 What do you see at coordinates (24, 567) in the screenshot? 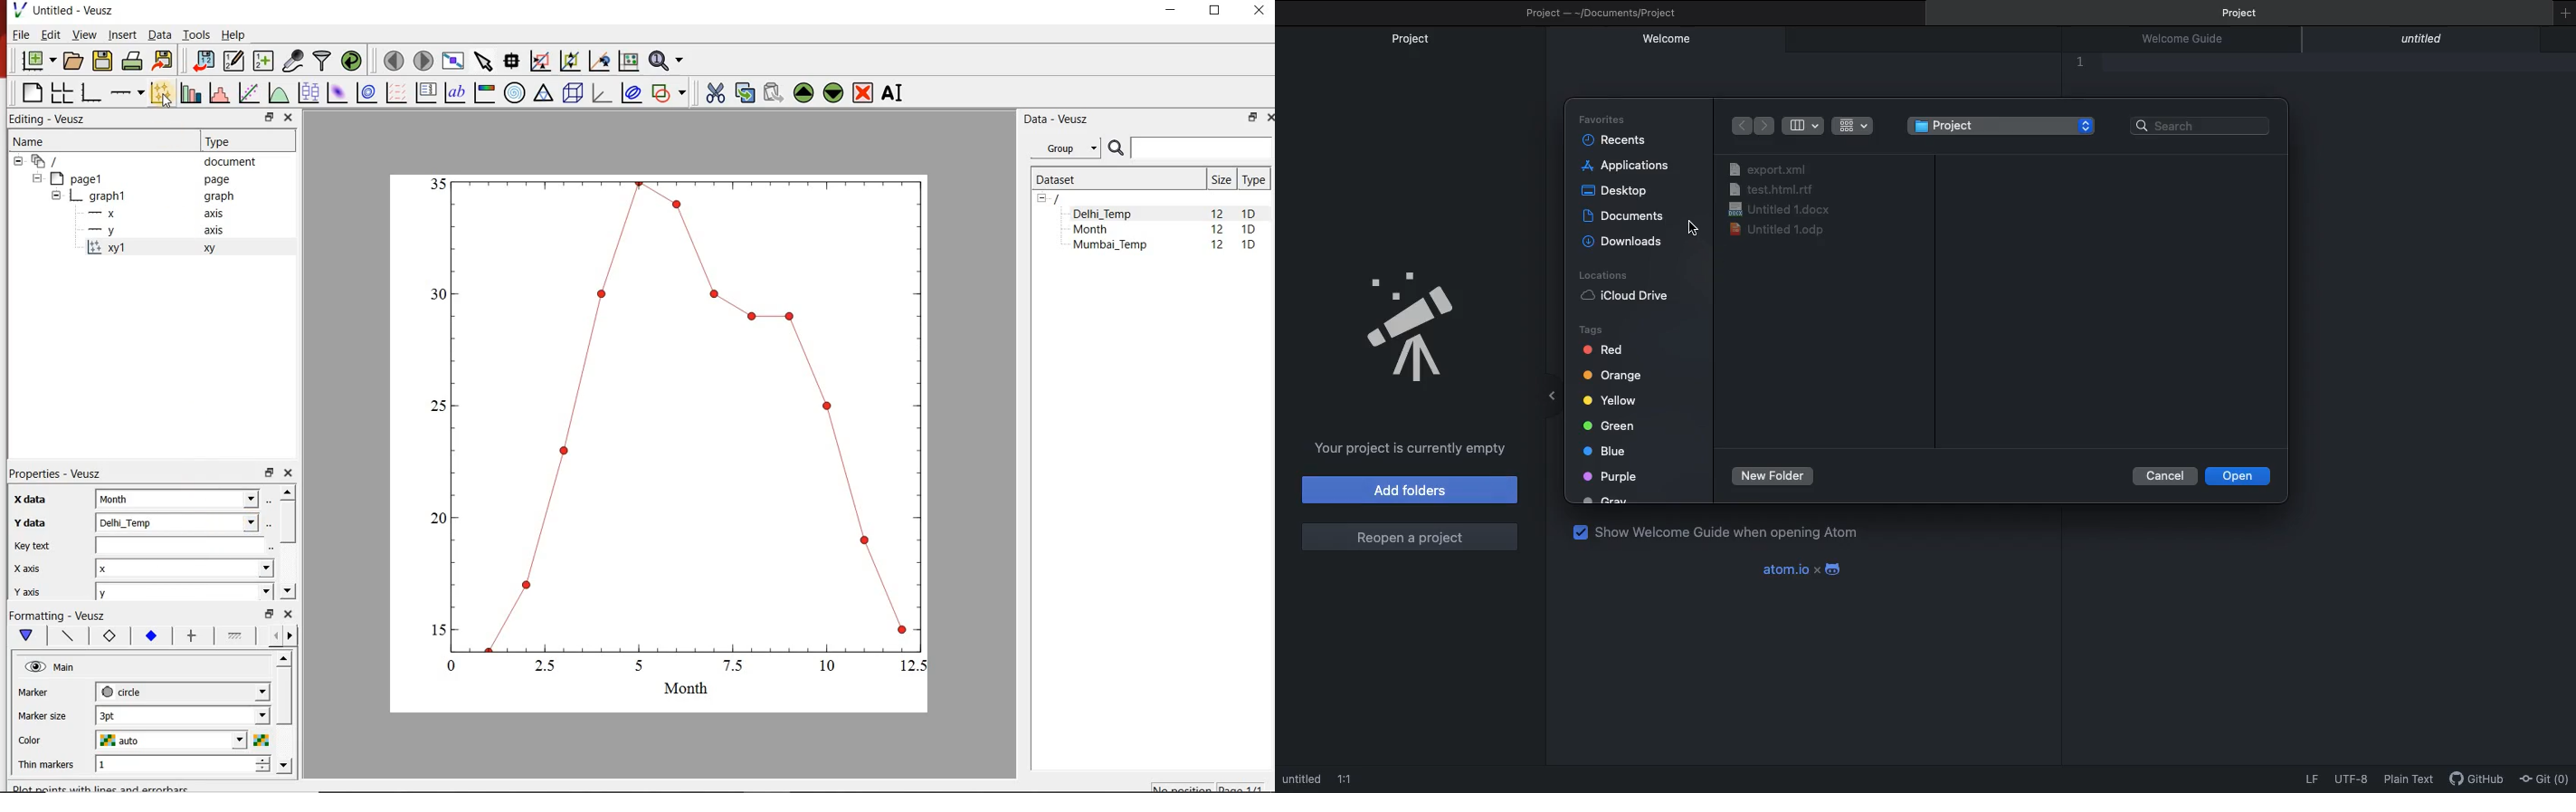
I see `x axix` at bounding box center [24, 567].